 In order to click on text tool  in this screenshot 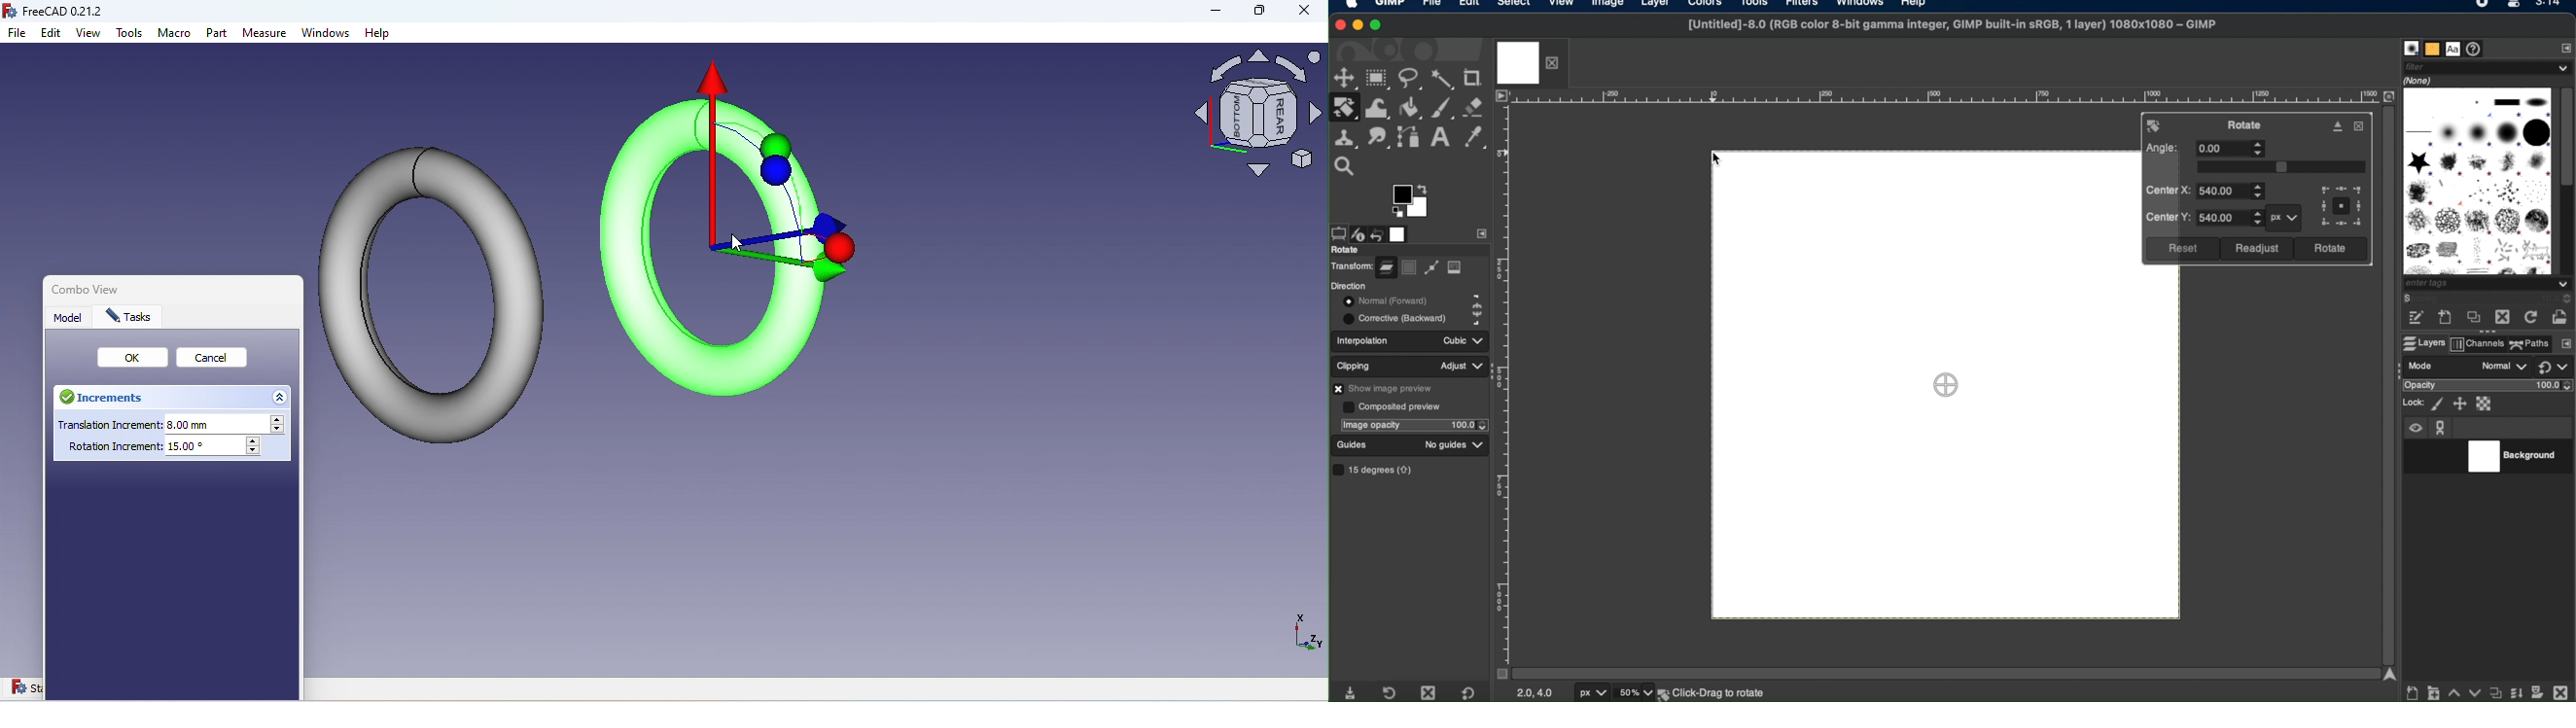, I will do `click(1440, 137)`.